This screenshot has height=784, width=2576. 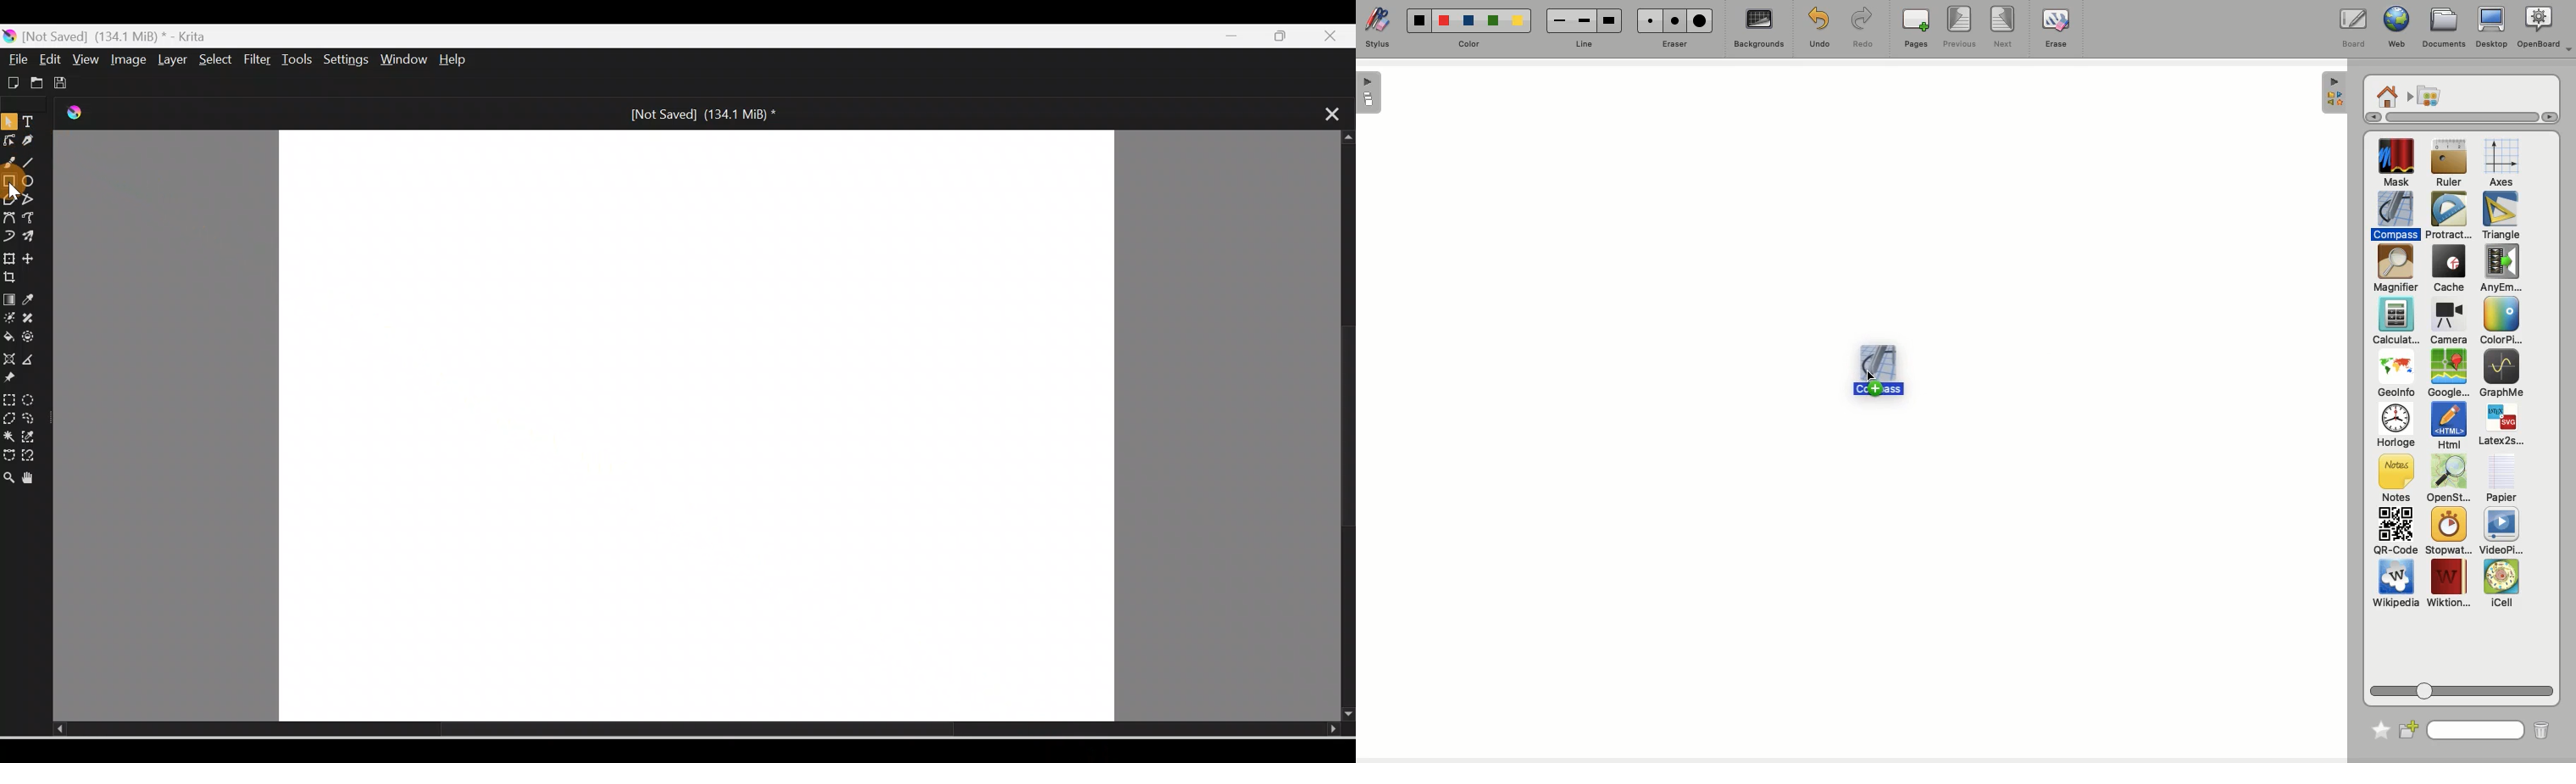 I want to click on Assistant tool, so click(x=8, y=359).